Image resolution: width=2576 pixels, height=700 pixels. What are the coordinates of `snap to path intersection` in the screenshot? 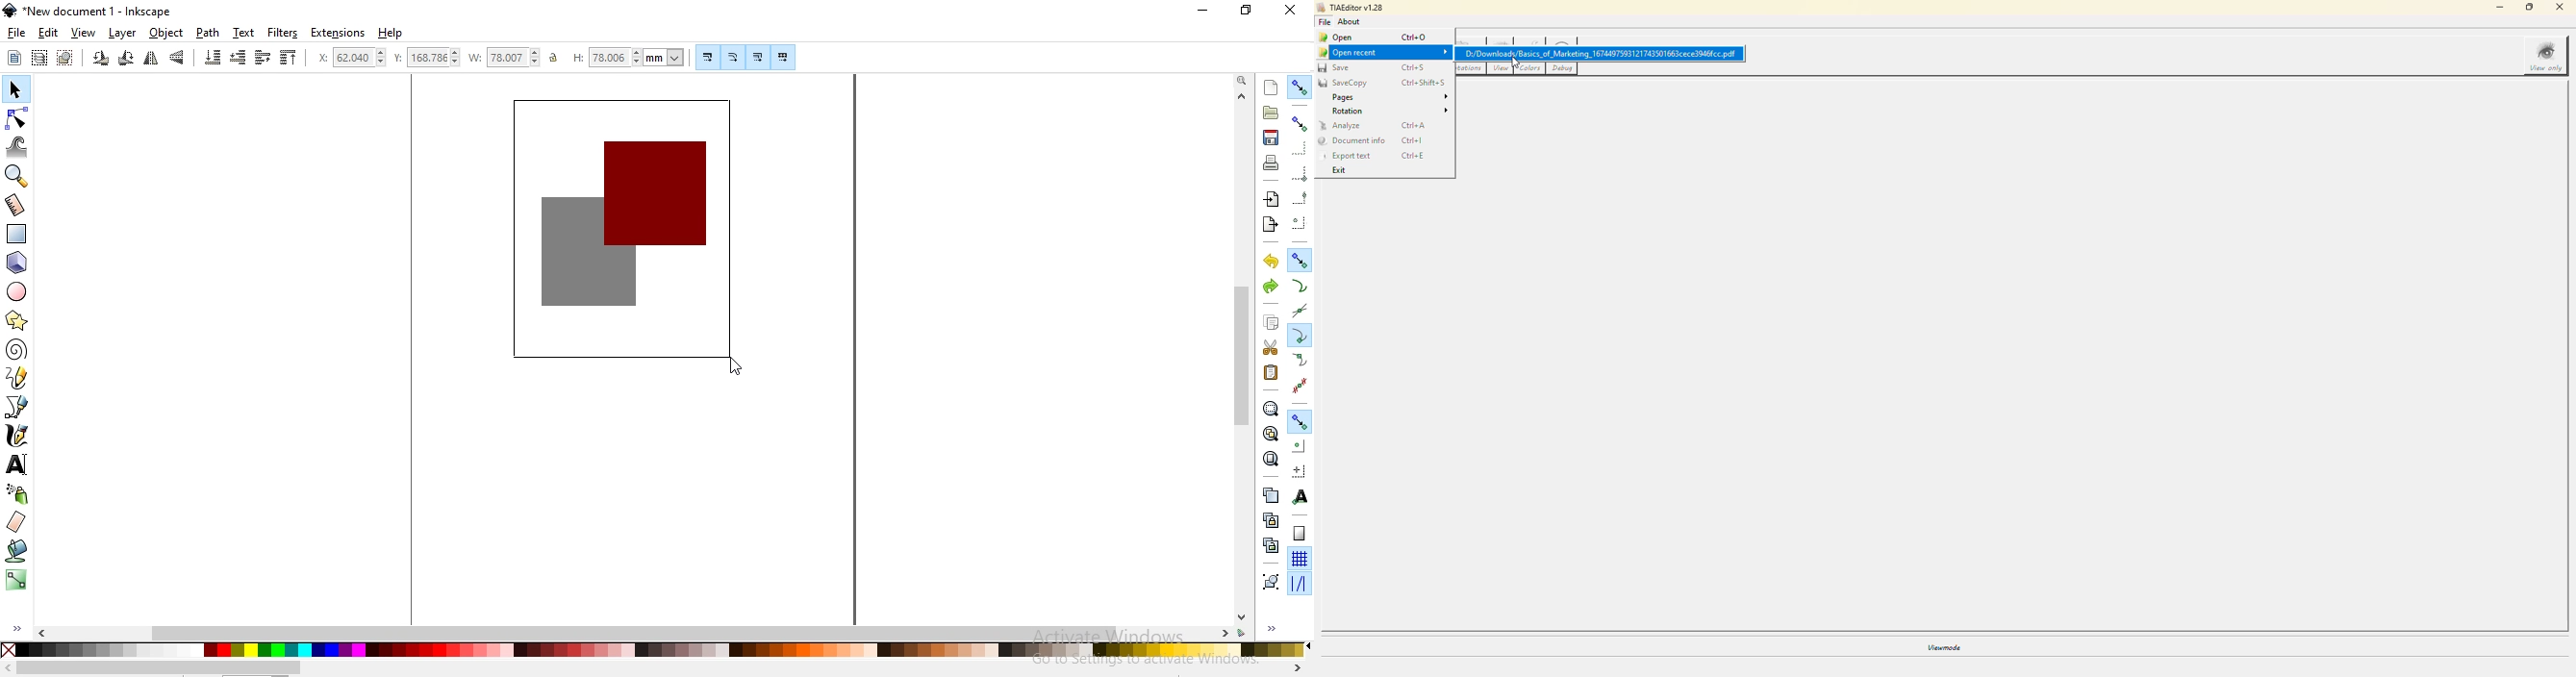 It's located at (1298, 312).